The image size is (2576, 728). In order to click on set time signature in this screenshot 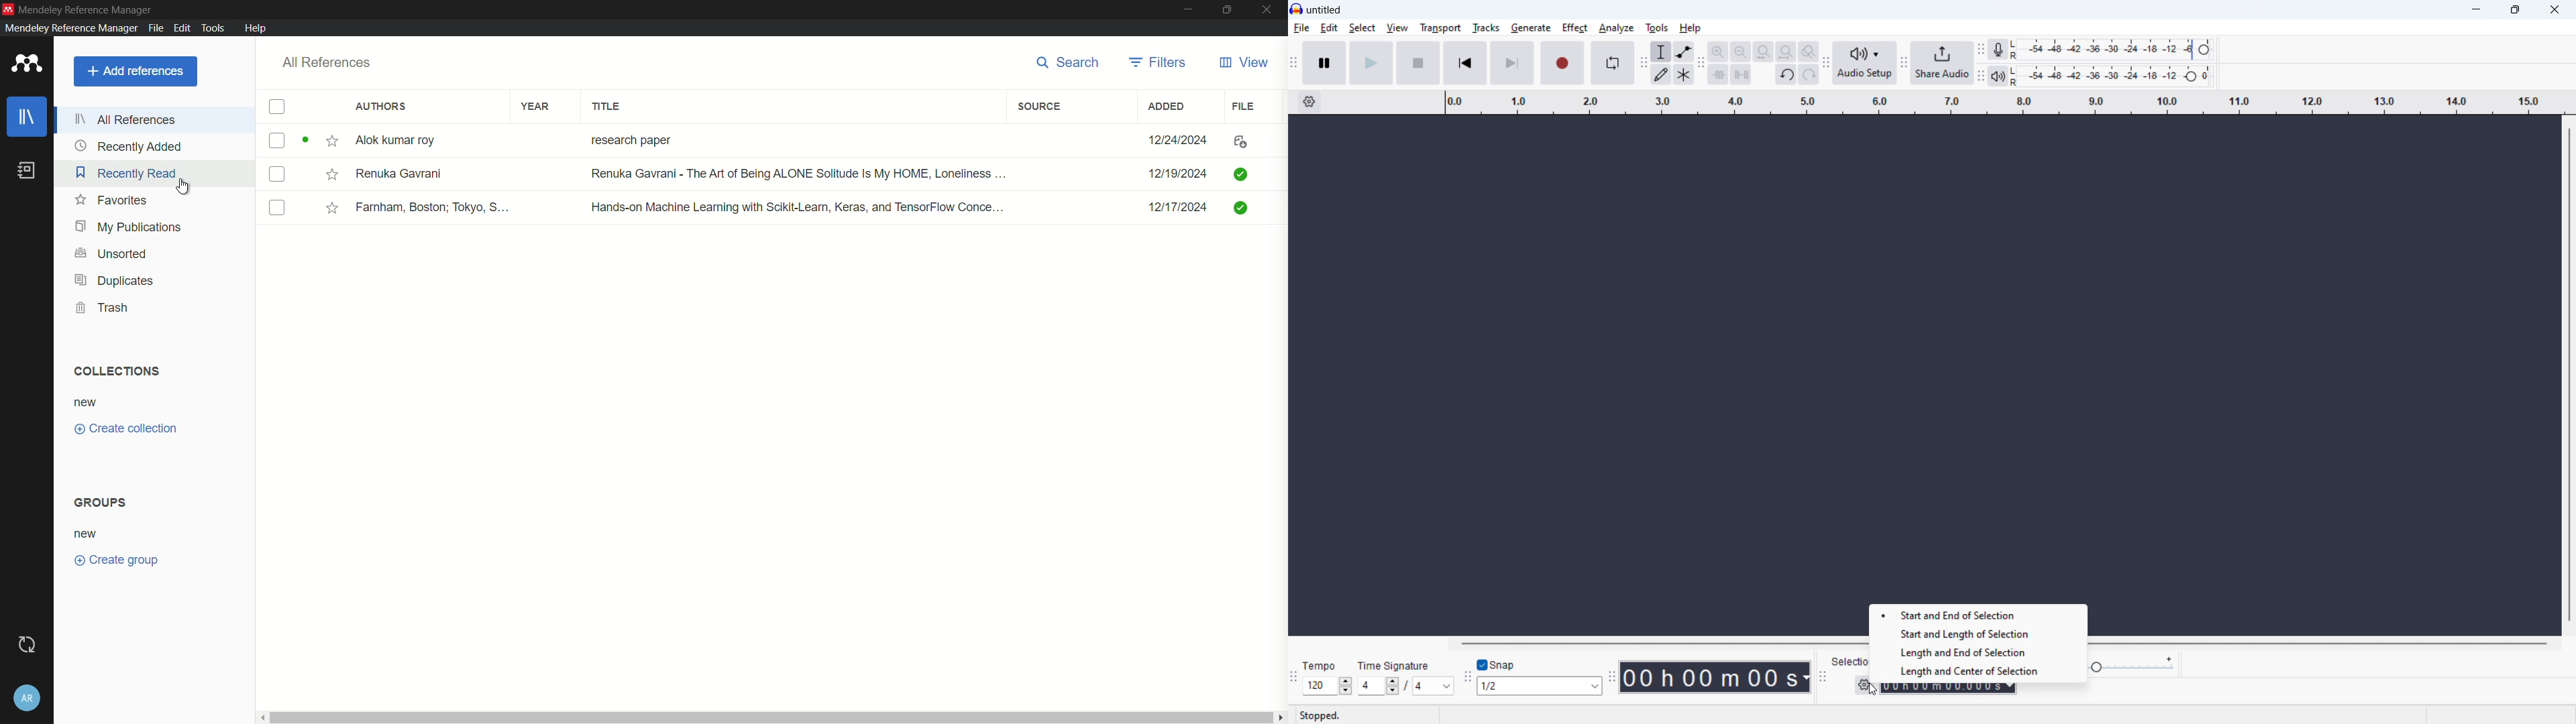, I will do `click(1407, 686)`.